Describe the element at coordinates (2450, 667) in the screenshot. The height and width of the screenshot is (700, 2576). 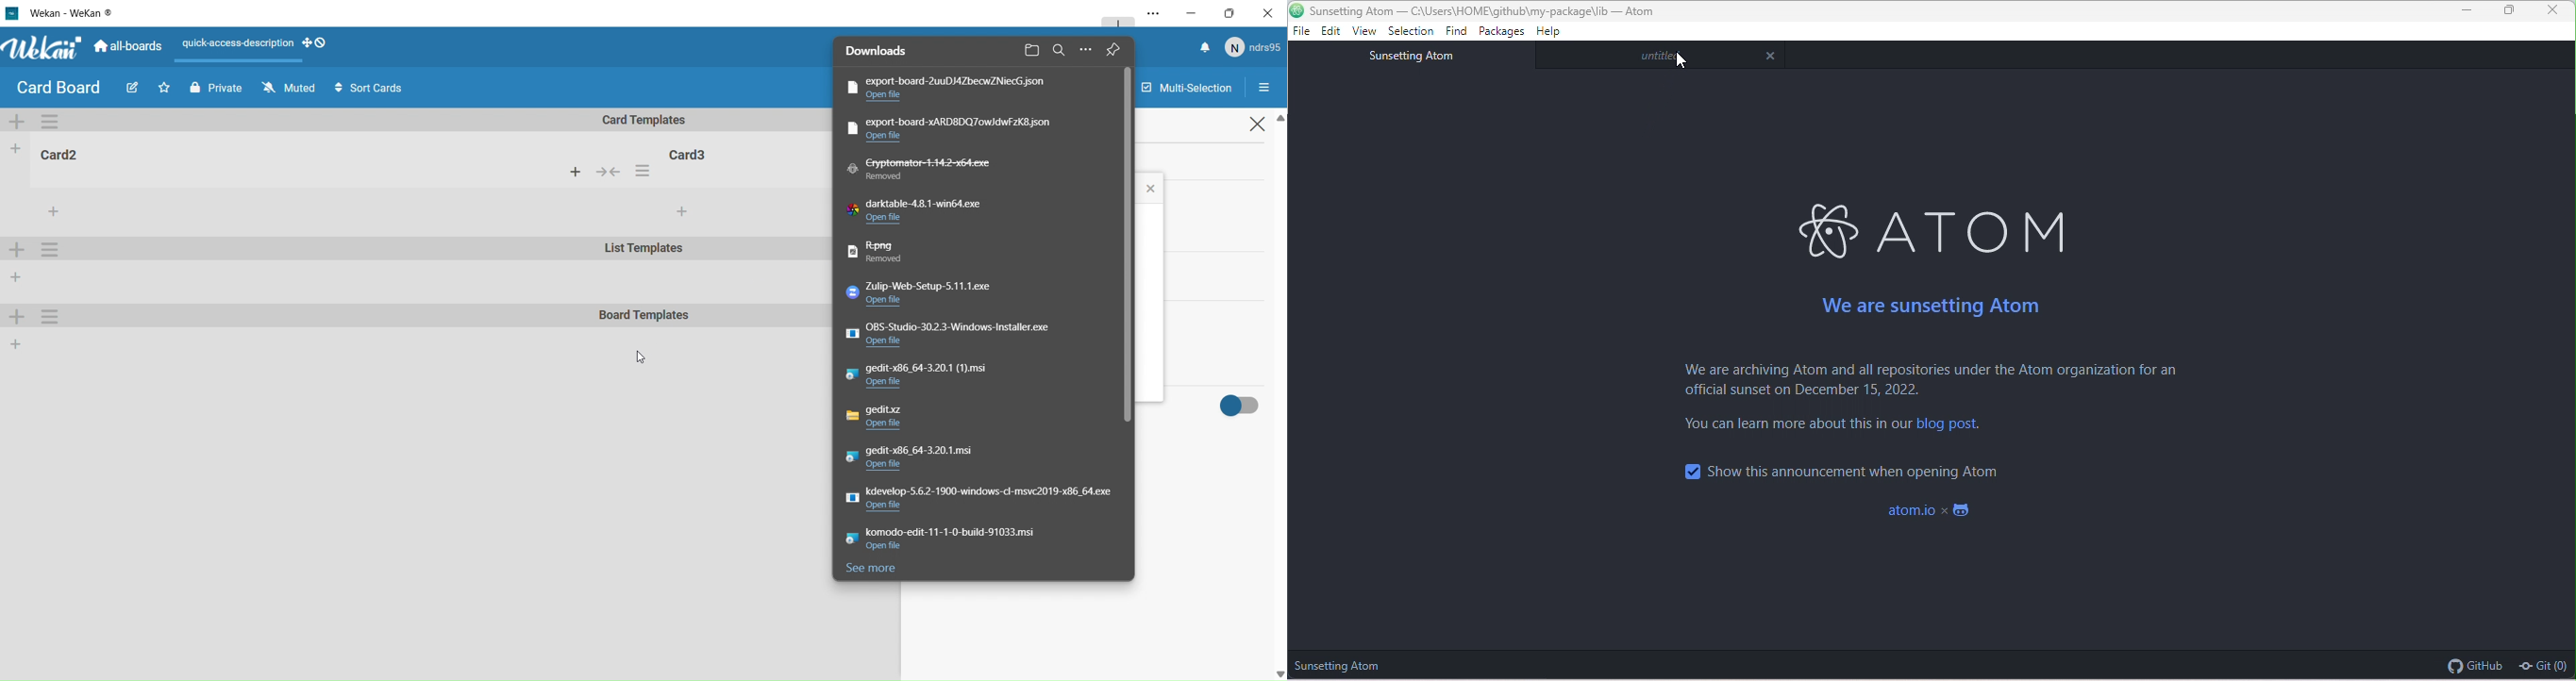
I see `Github logo` at that location.